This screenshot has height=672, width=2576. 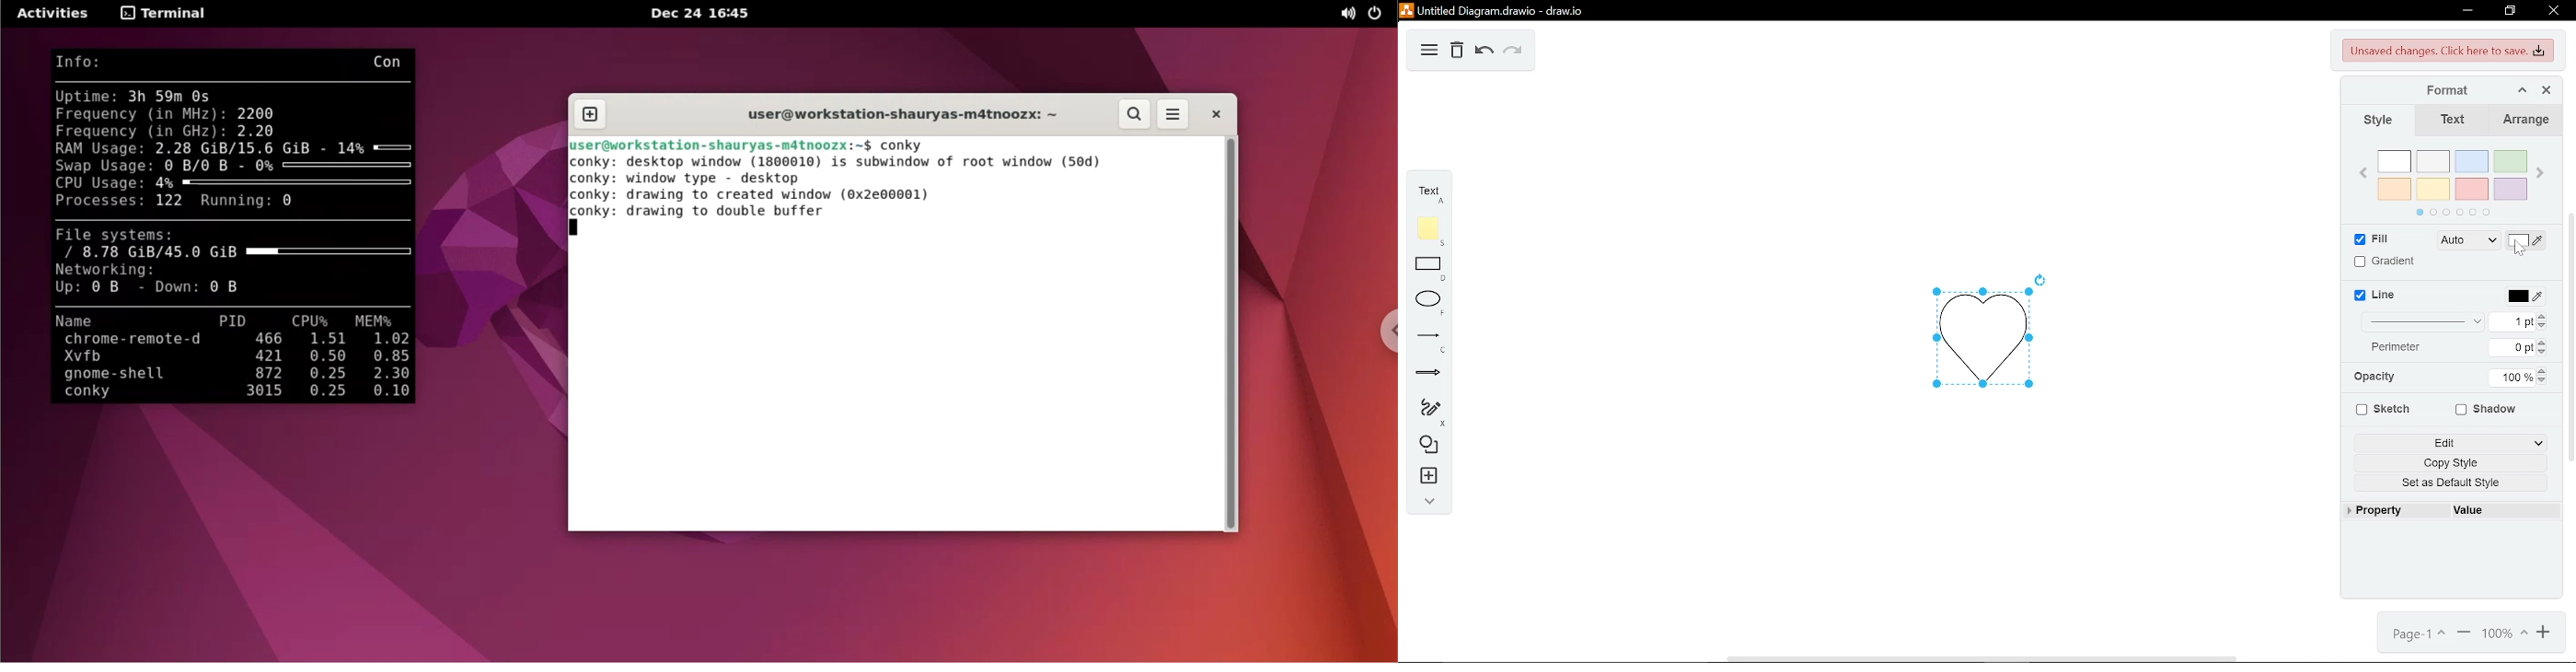 What do you see at coordinates (2466, 10) in the screenshot?
I see `minimize` at bounding box center [2466, 10].